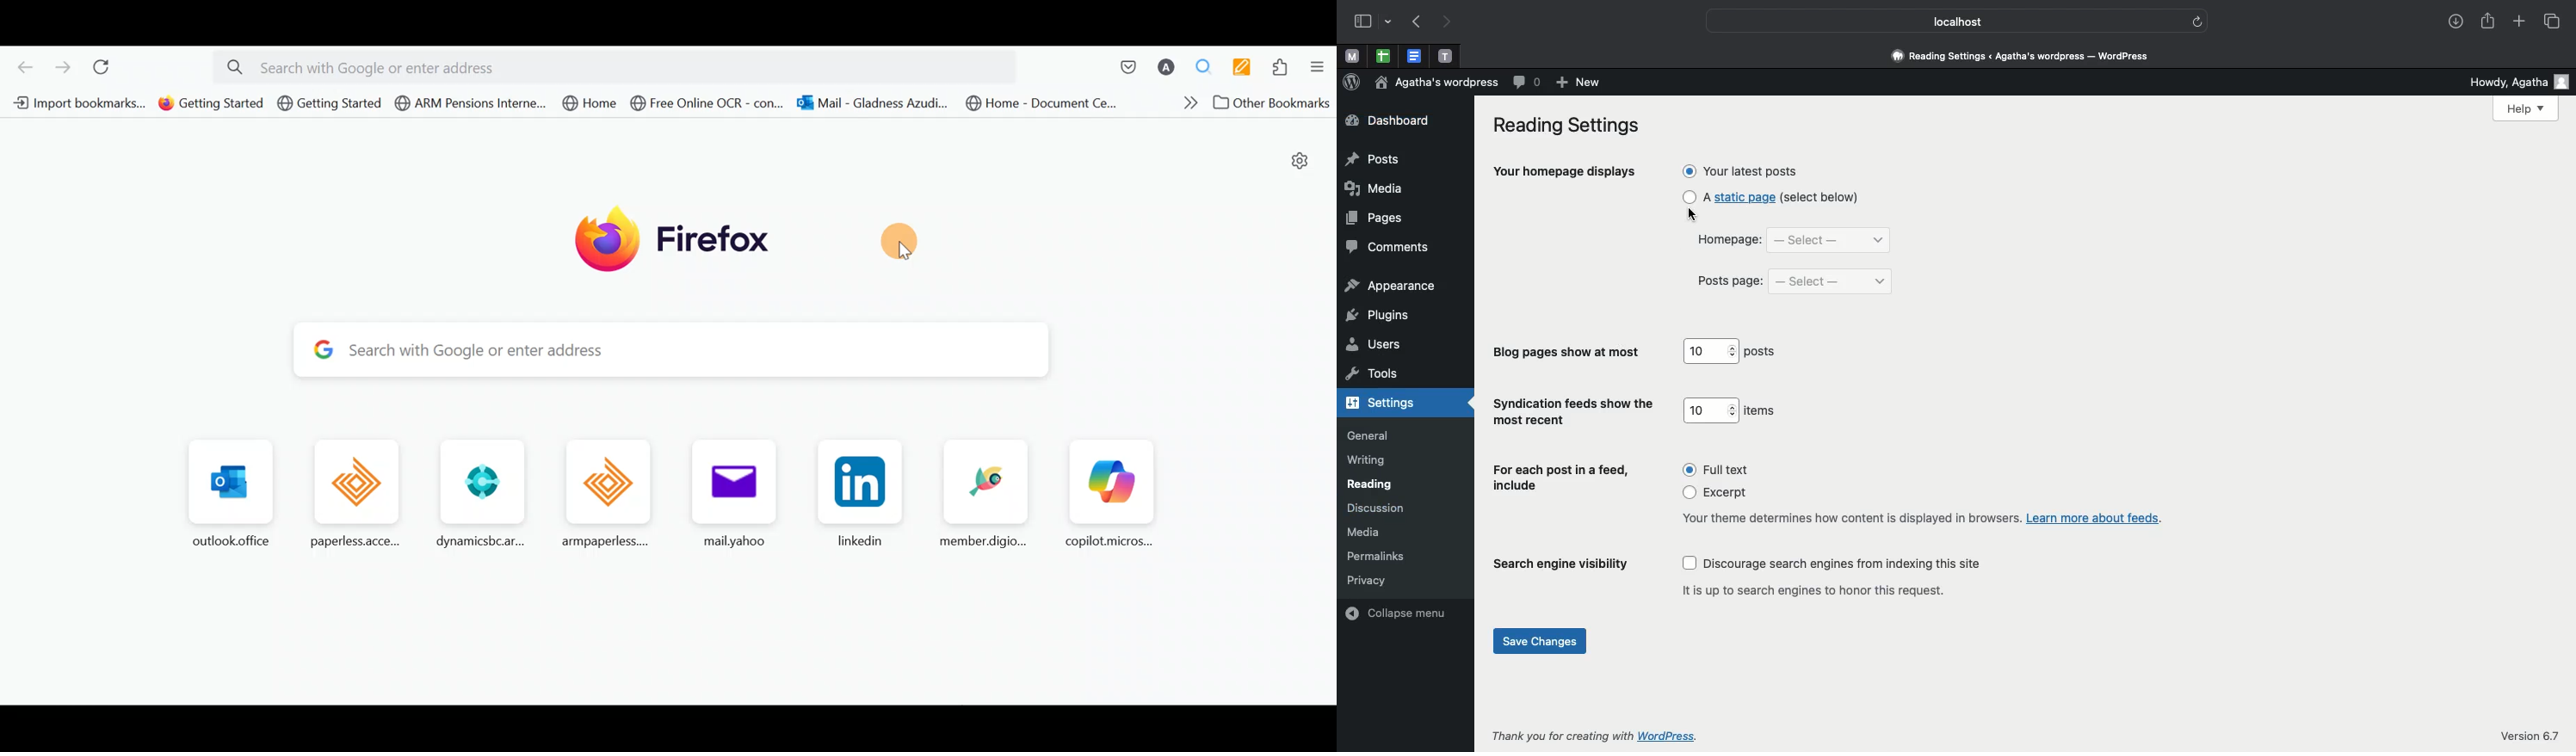  Describe the element at coordinates (1375, 509) in the screenshot. I see `discussion` at that location.